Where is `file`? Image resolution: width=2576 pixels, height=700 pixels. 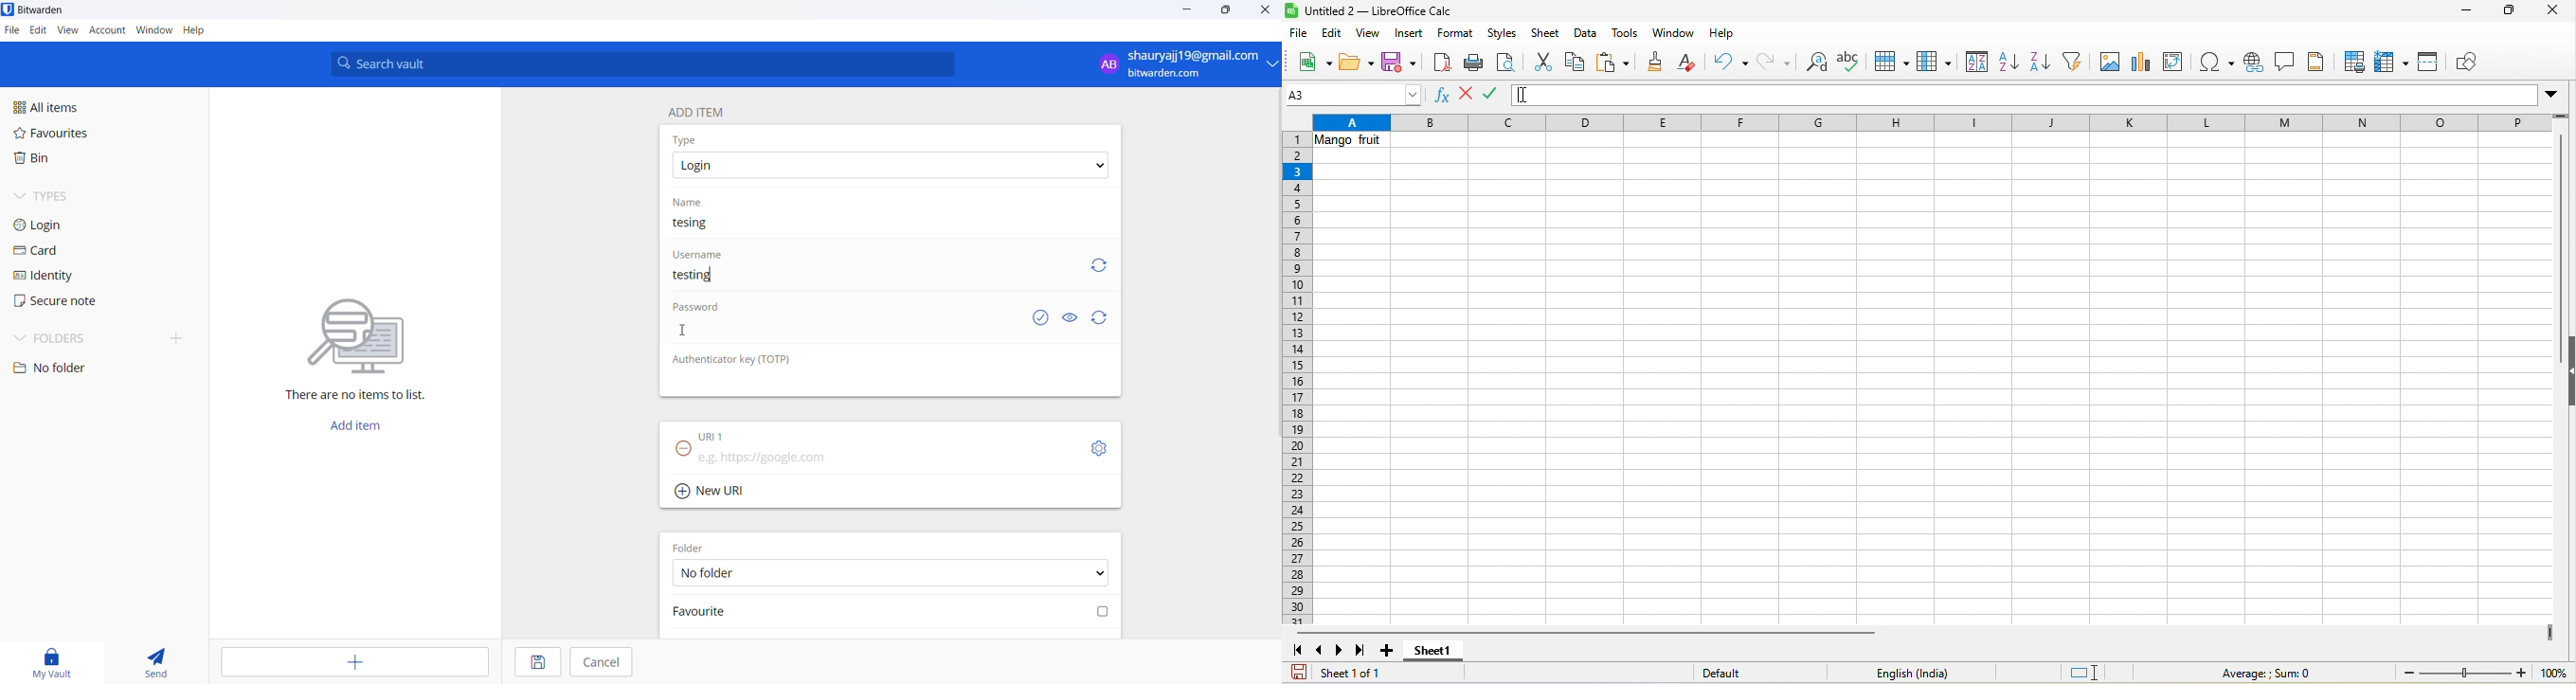 file is located at coordinates (11, 31).